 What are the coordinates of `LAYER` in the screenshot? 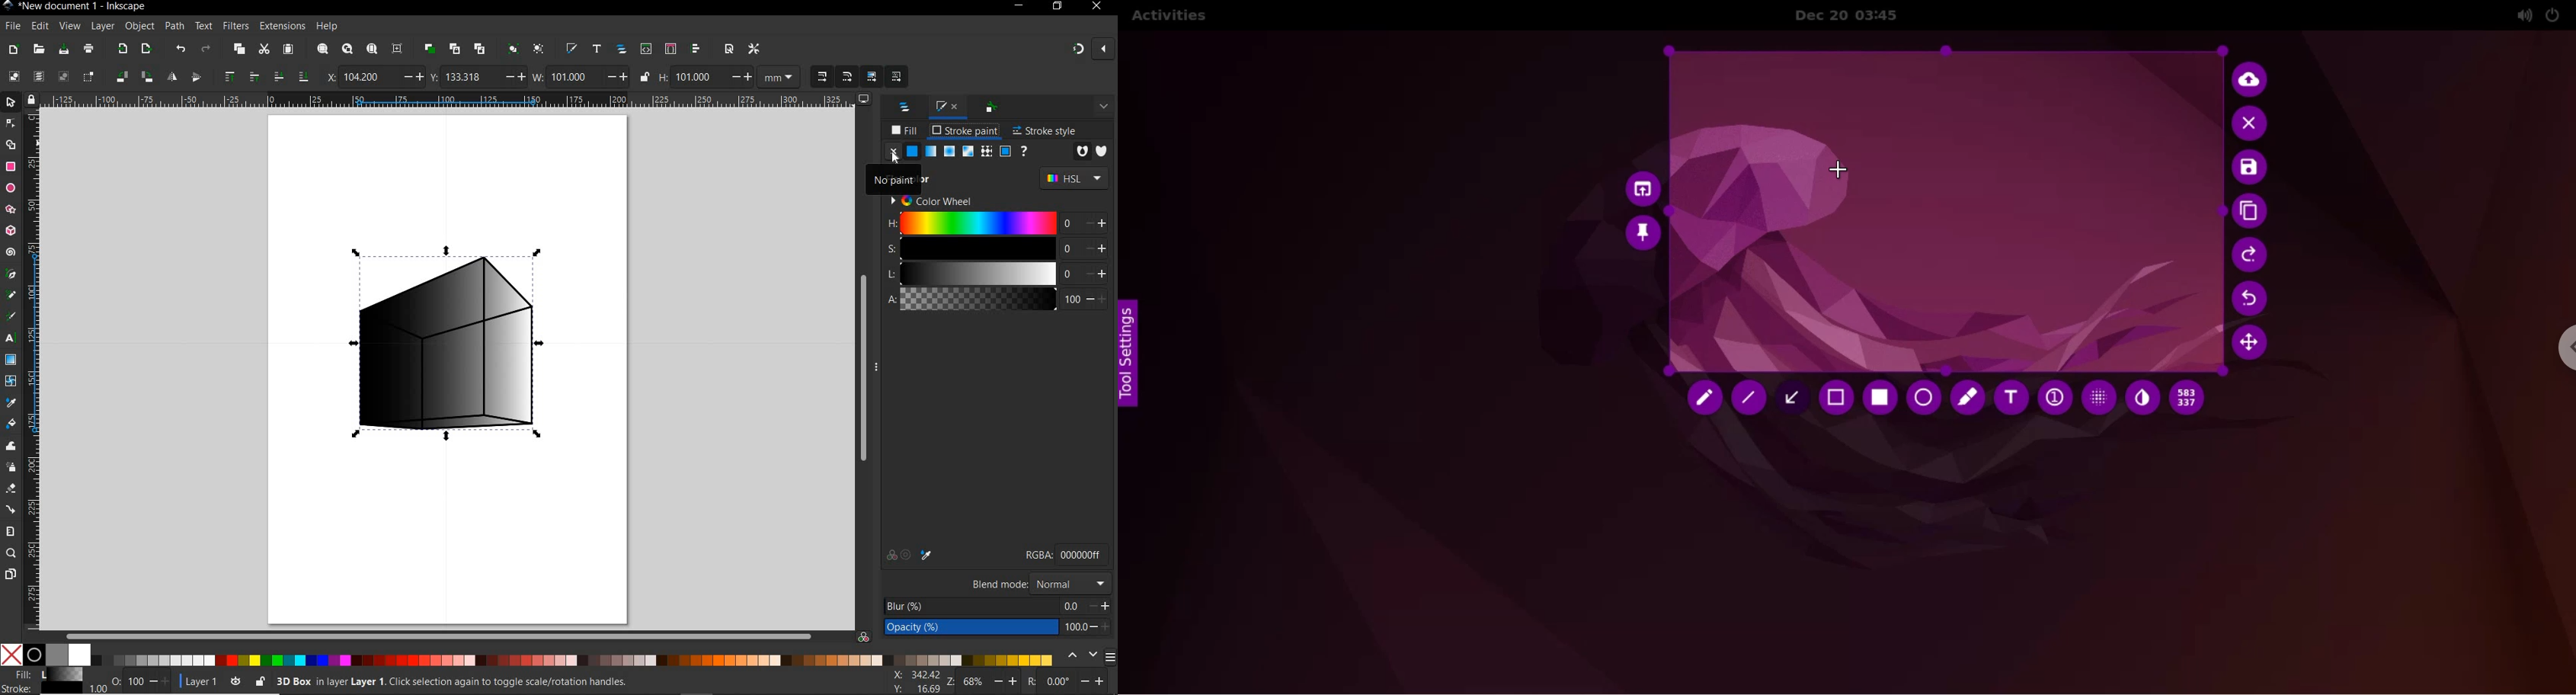 It's located at (101, 26).